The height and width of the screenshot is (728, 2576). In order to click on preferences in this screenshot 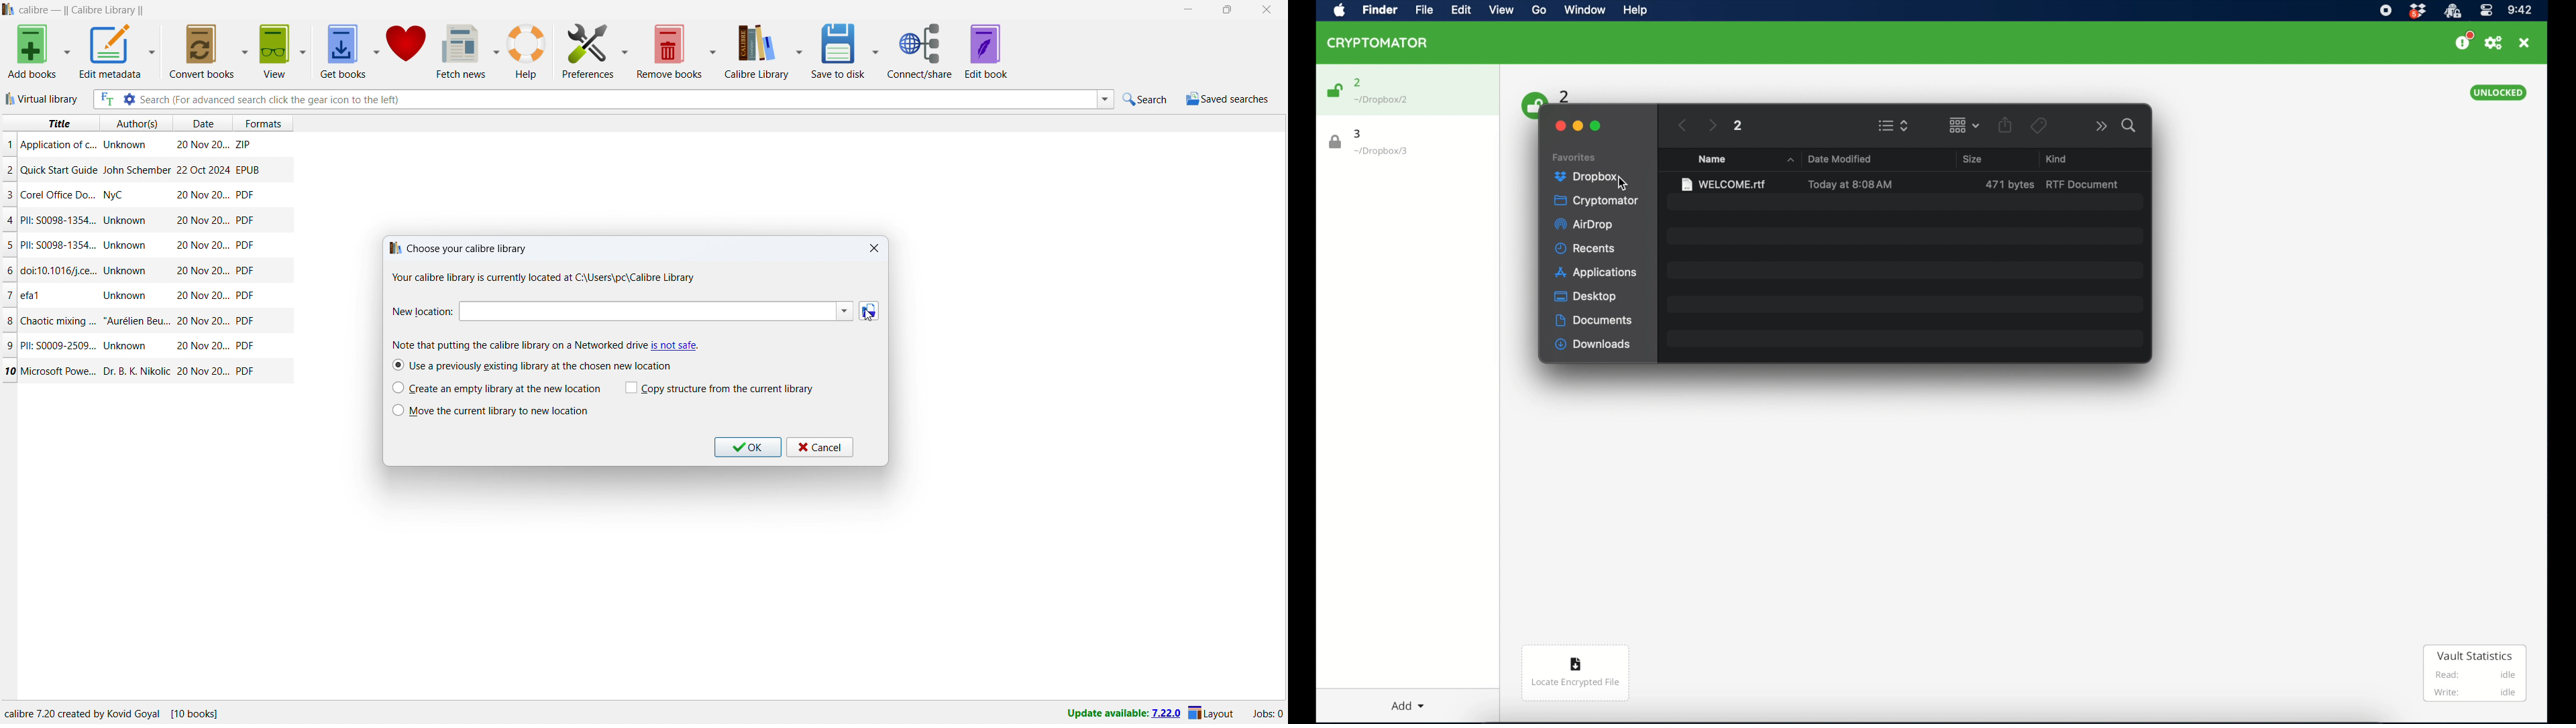, I will do `click(589, 50)`.